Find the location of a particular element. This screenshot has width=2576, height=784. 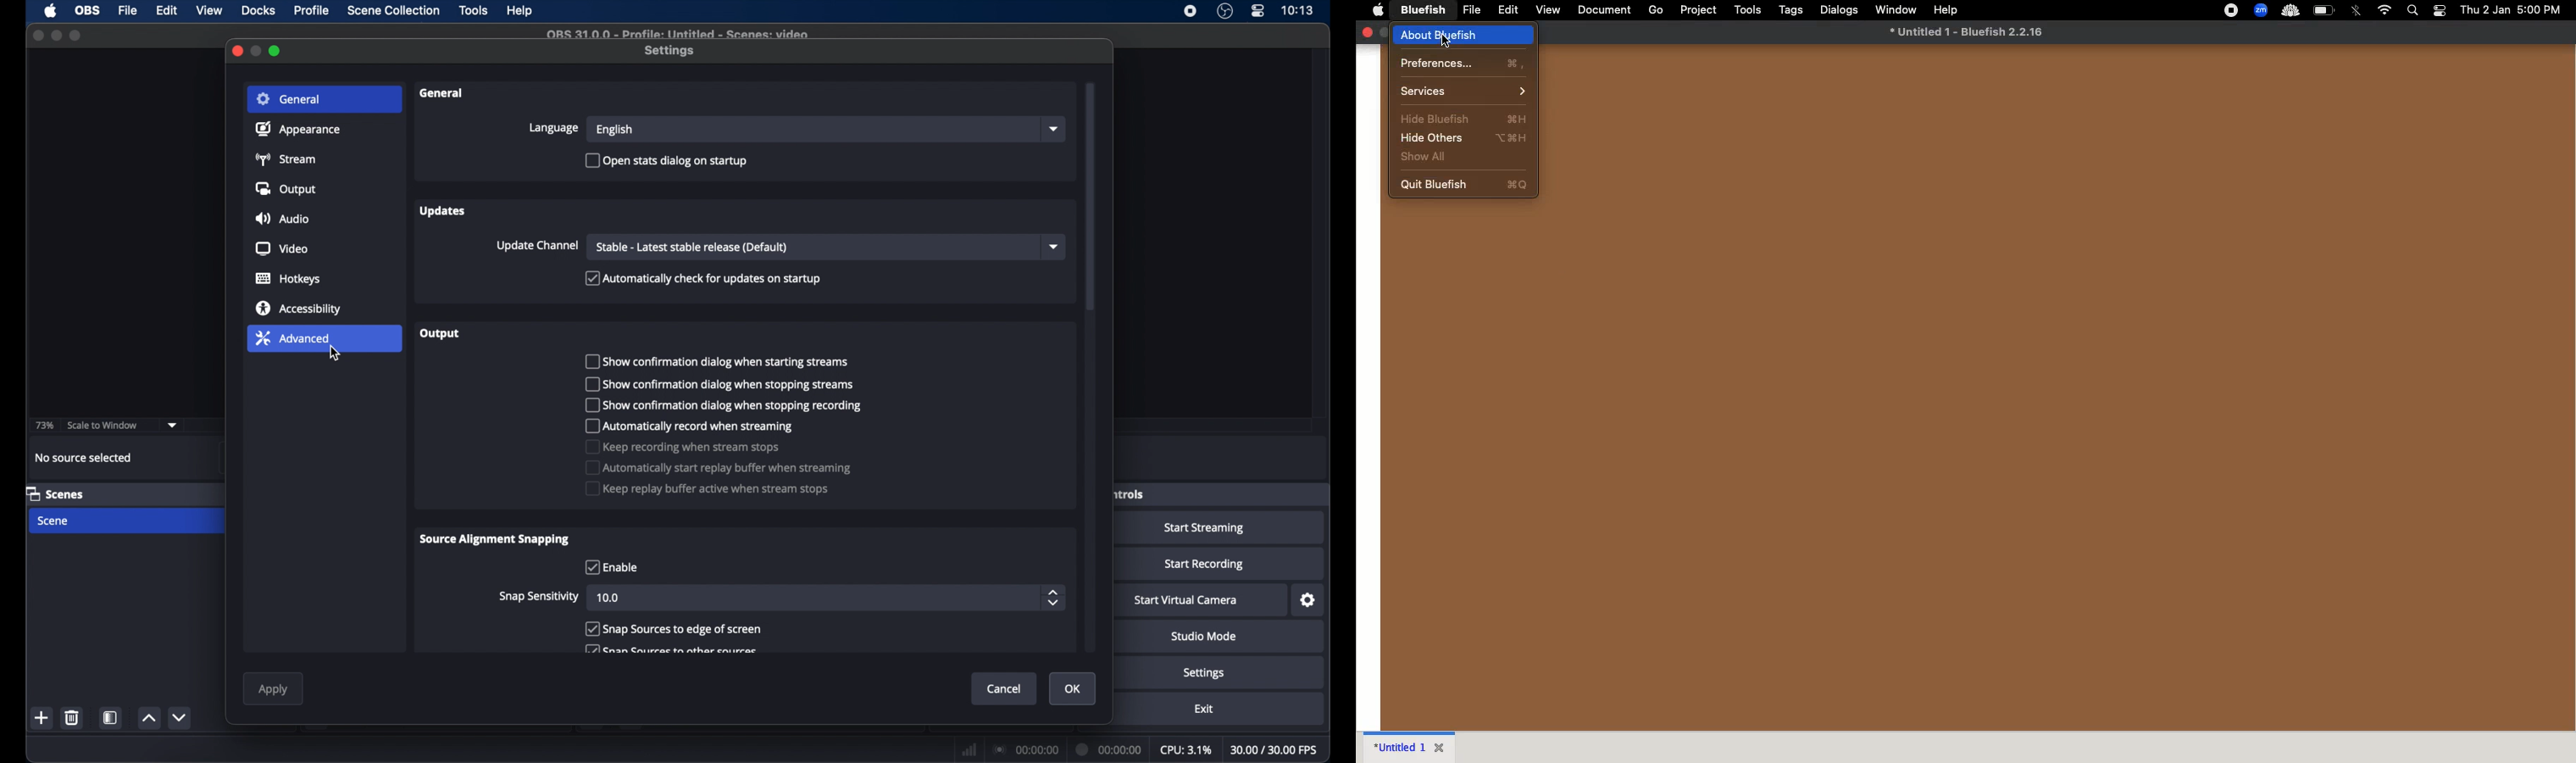

minimize is located at coordinates (56, 35).